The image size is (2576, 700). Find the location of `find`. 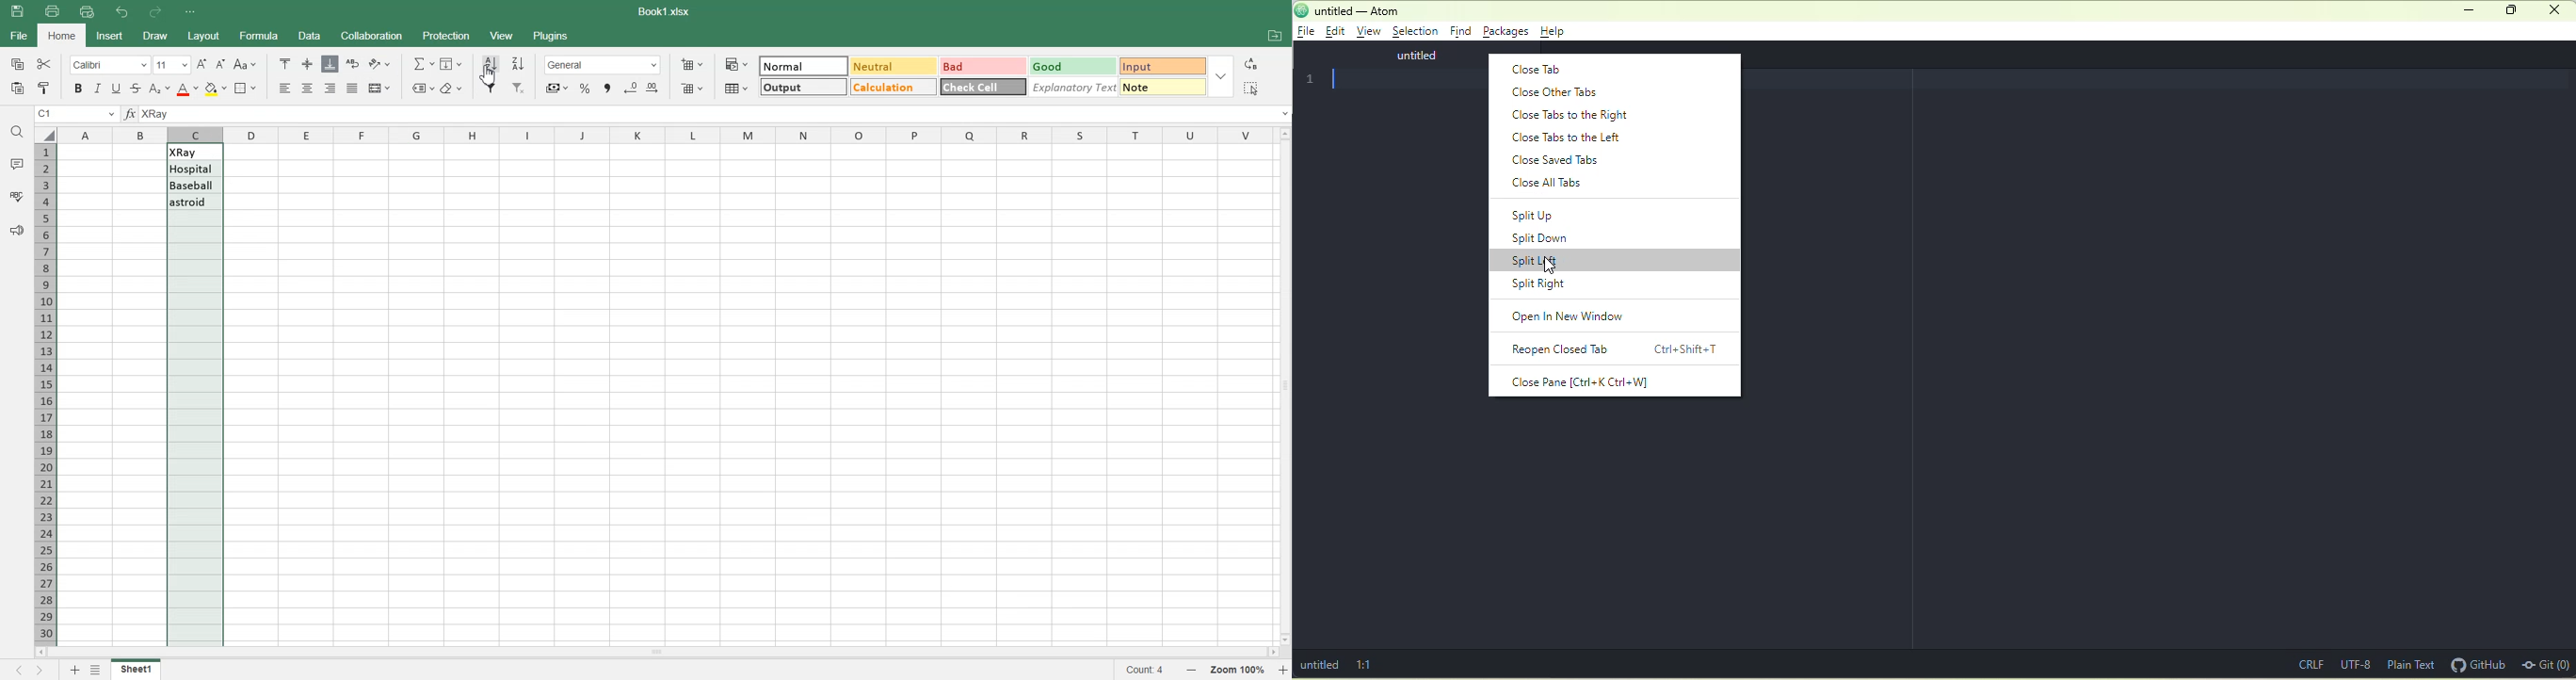

find is located at coordinates (1461, 30).